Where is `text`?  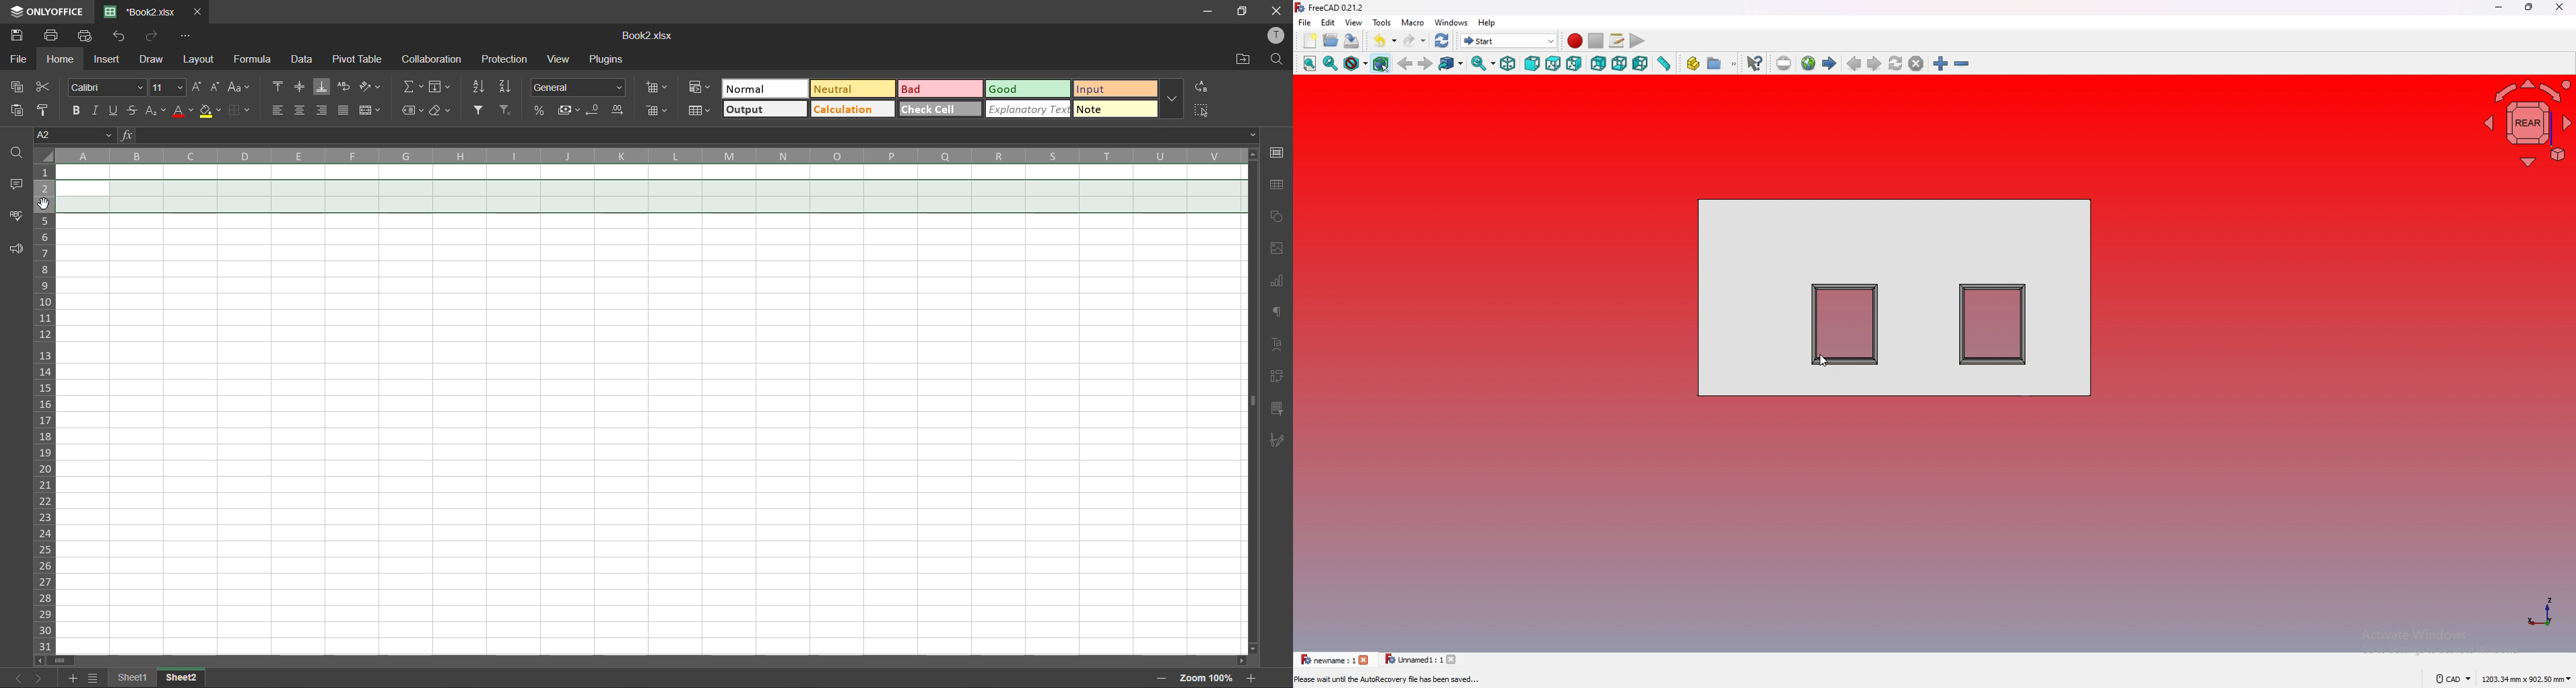 text is located at coordinates (1278, 344).